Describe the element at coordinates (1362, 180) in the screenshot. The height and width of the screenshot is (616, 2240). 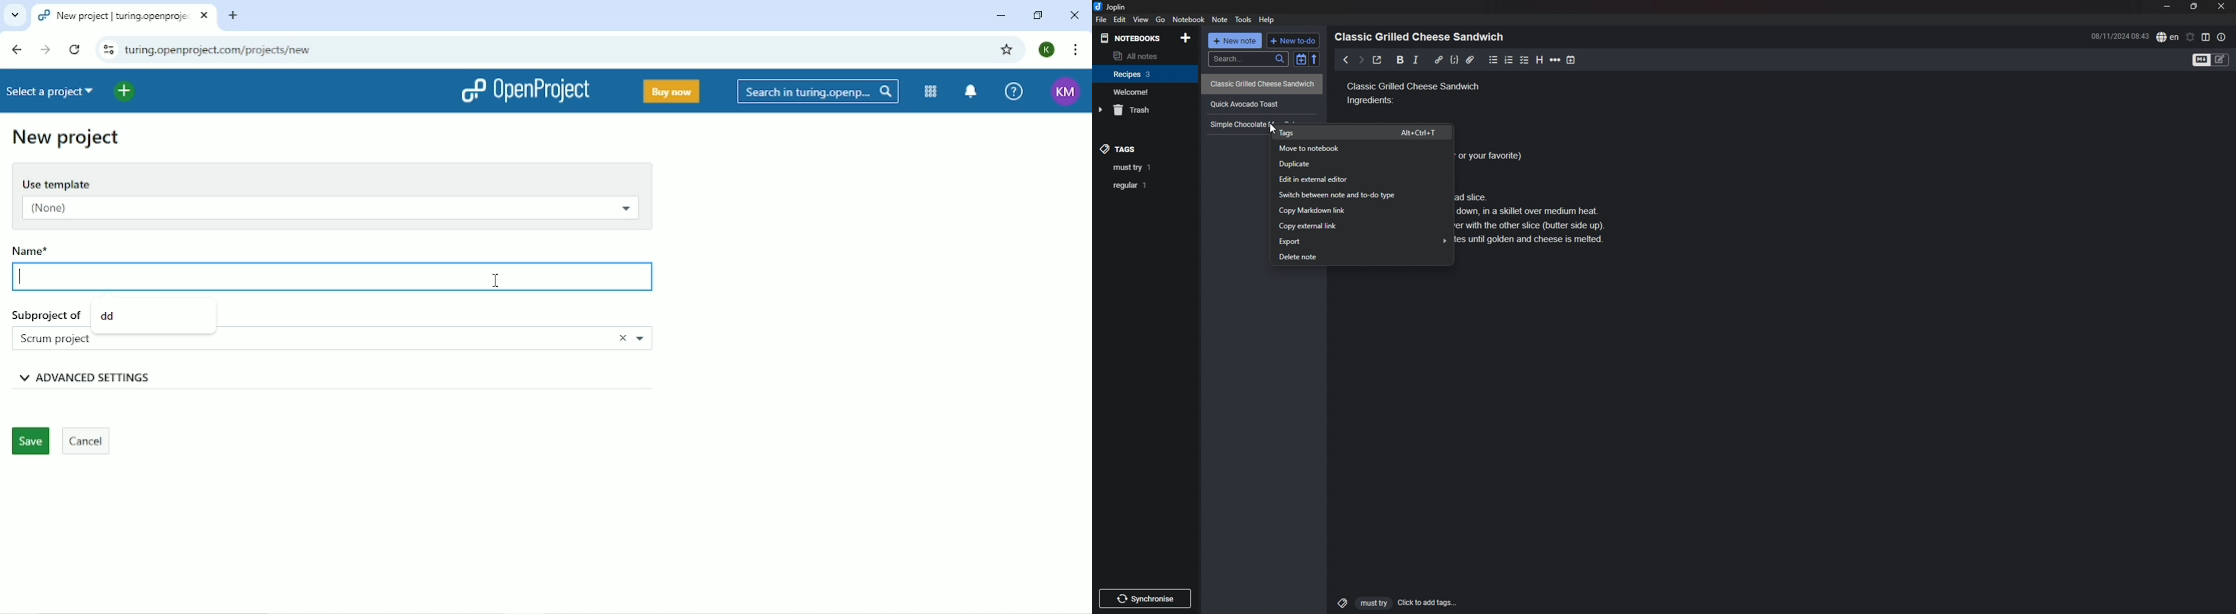
I see `Edit in external editor` at that location.